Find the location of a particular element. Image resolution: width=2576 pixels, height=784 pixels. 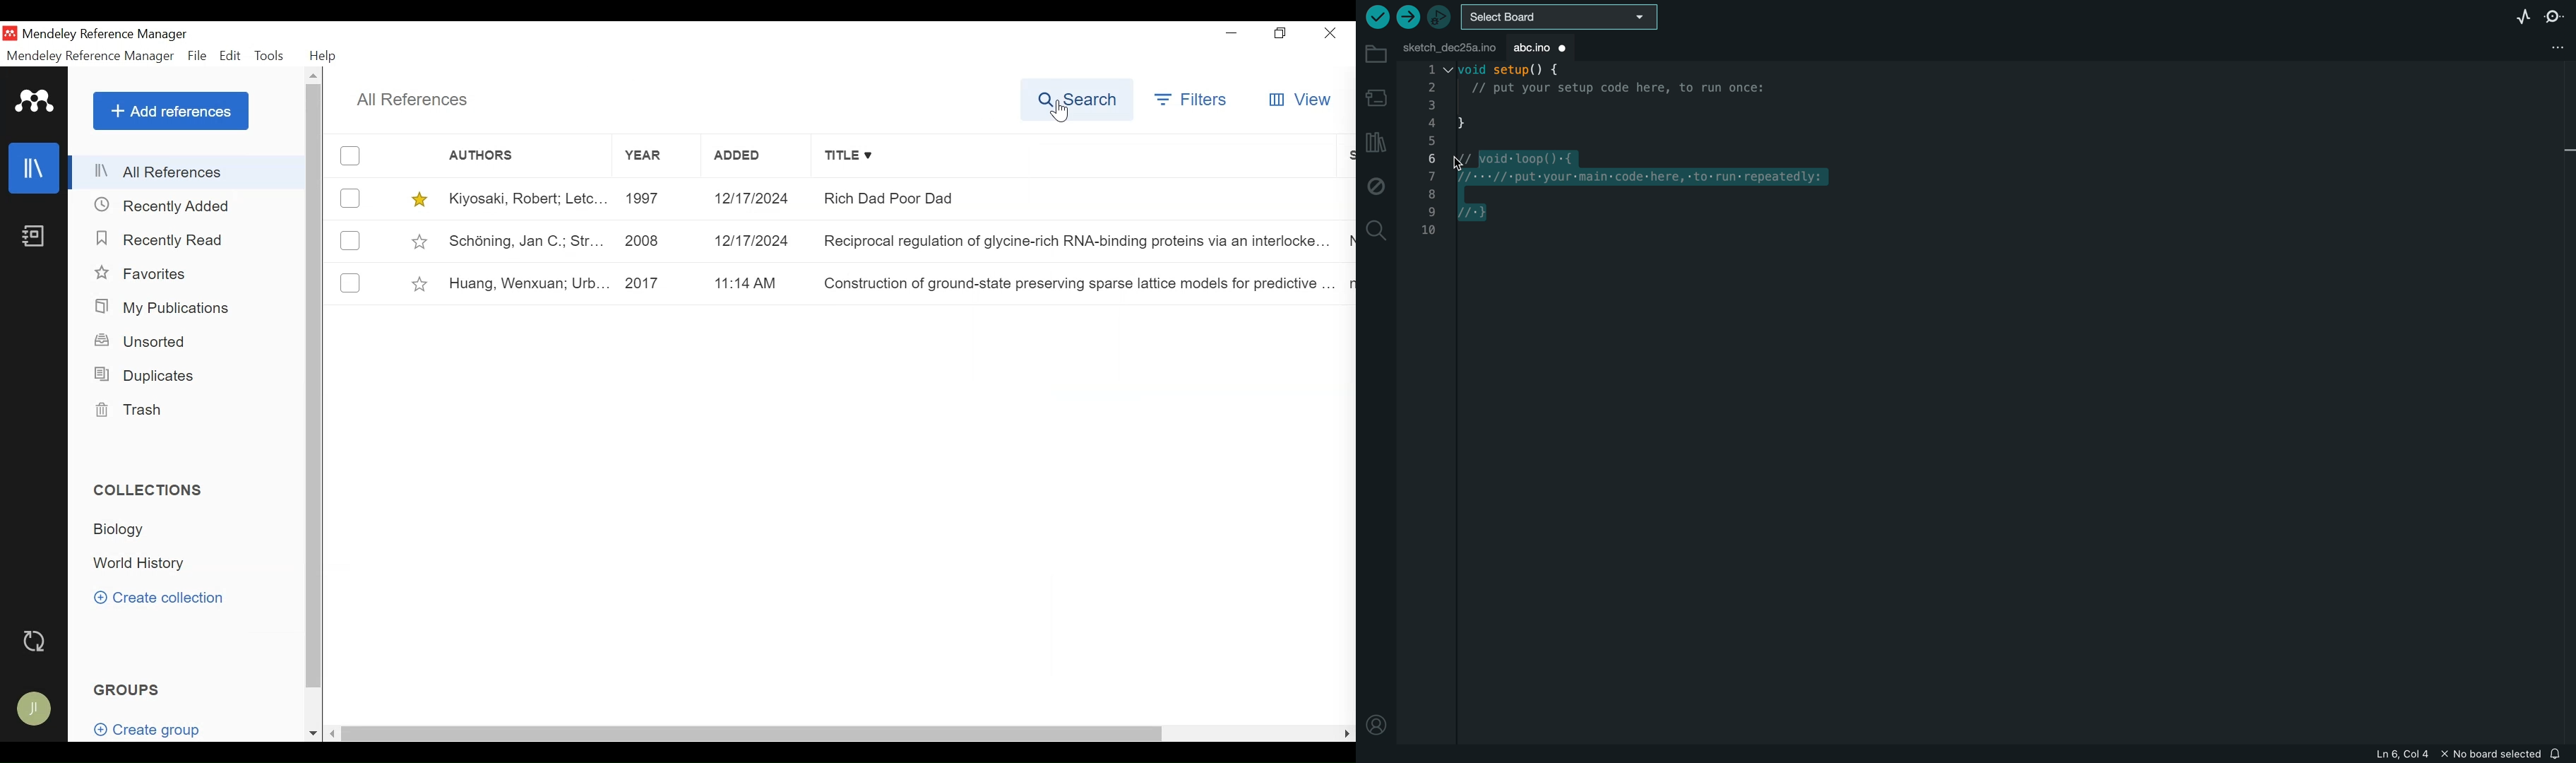

Horizontal Scroll bar is located at coordinates (751, 734).